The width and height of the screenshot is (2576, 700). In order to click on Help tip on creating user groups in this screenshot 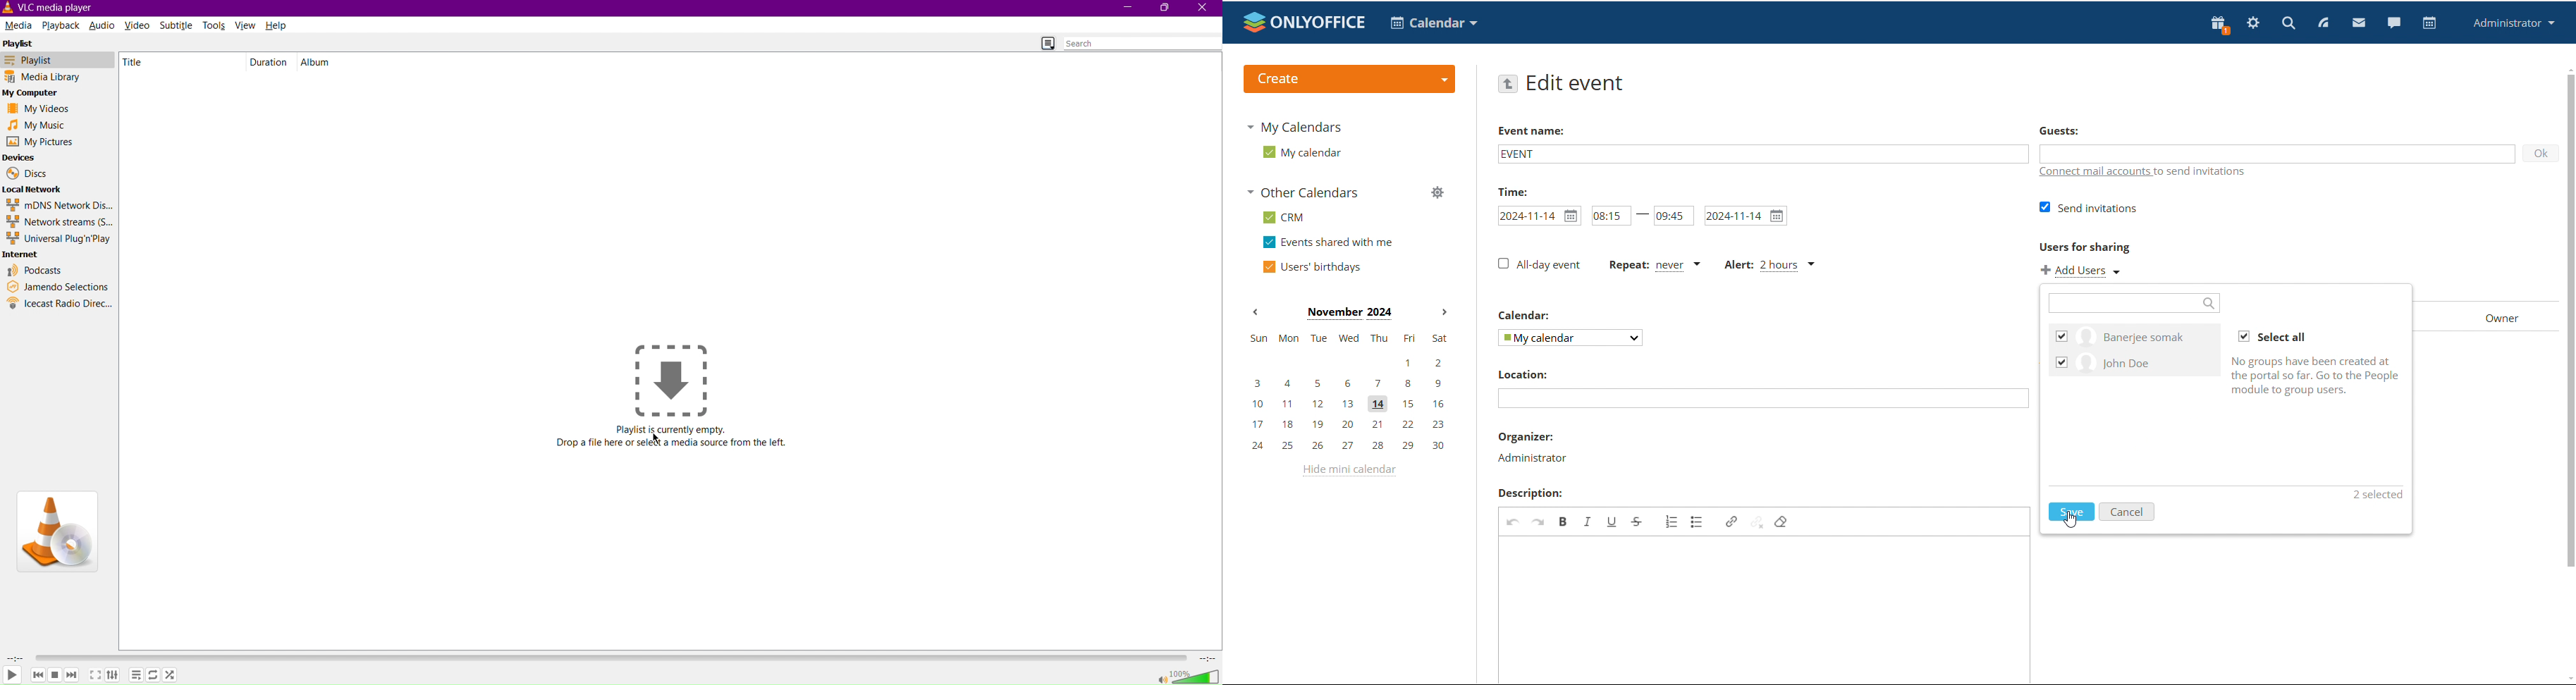, I will do `click(2316, 377)`.